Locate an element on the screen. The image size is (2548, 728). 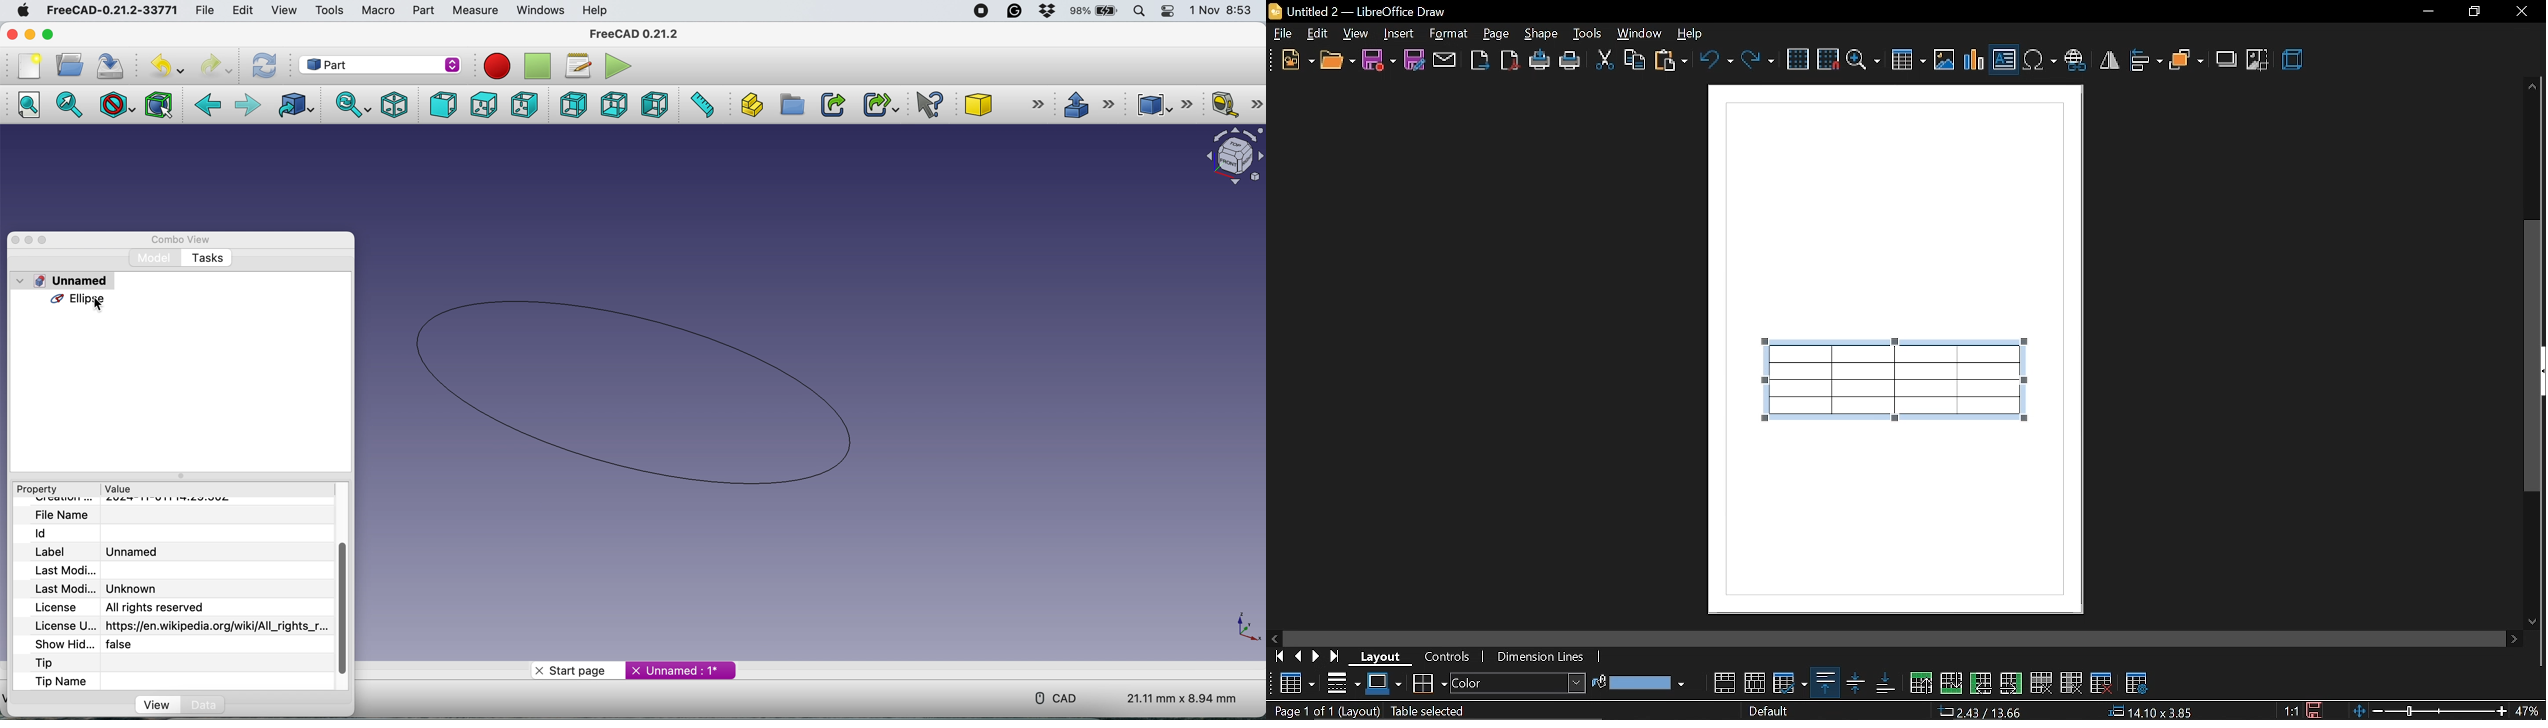
rear is located at coordinates (575, 104).